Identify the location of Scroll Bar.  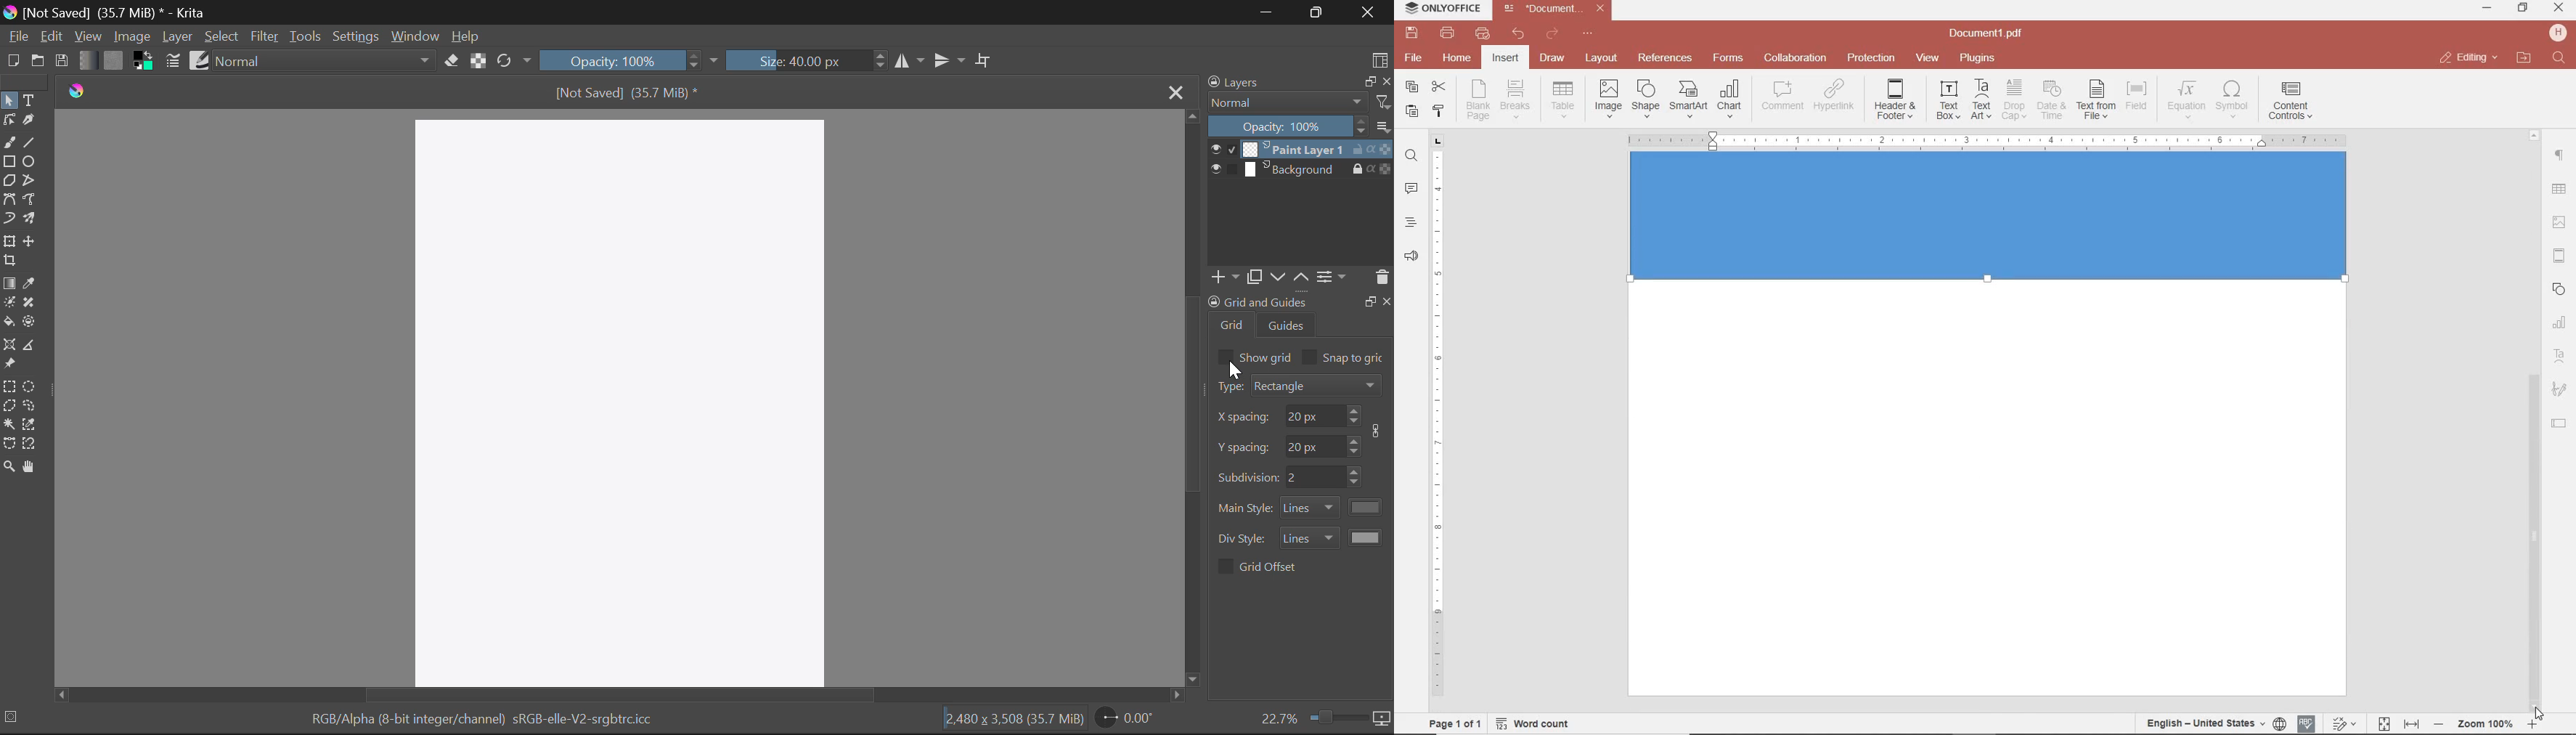
(1192, 398).